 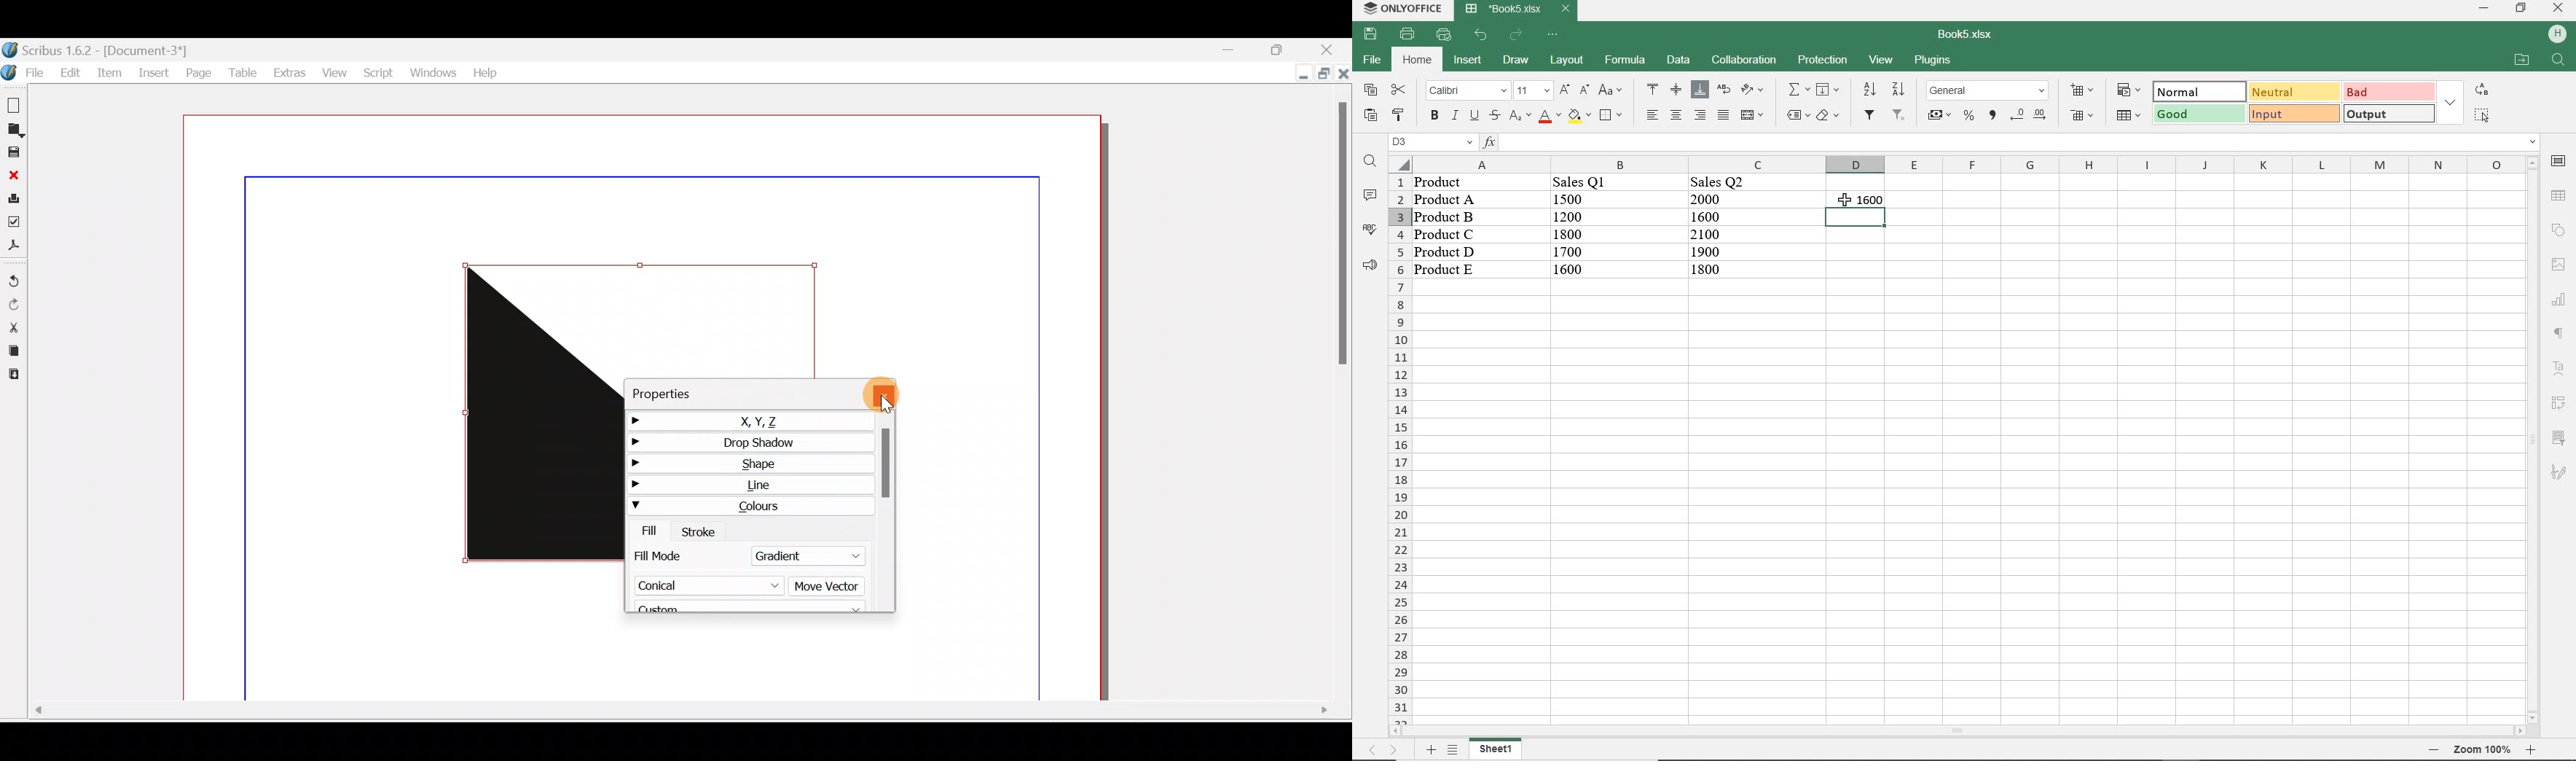 I want to click on print, so click(x=1407, y=35).